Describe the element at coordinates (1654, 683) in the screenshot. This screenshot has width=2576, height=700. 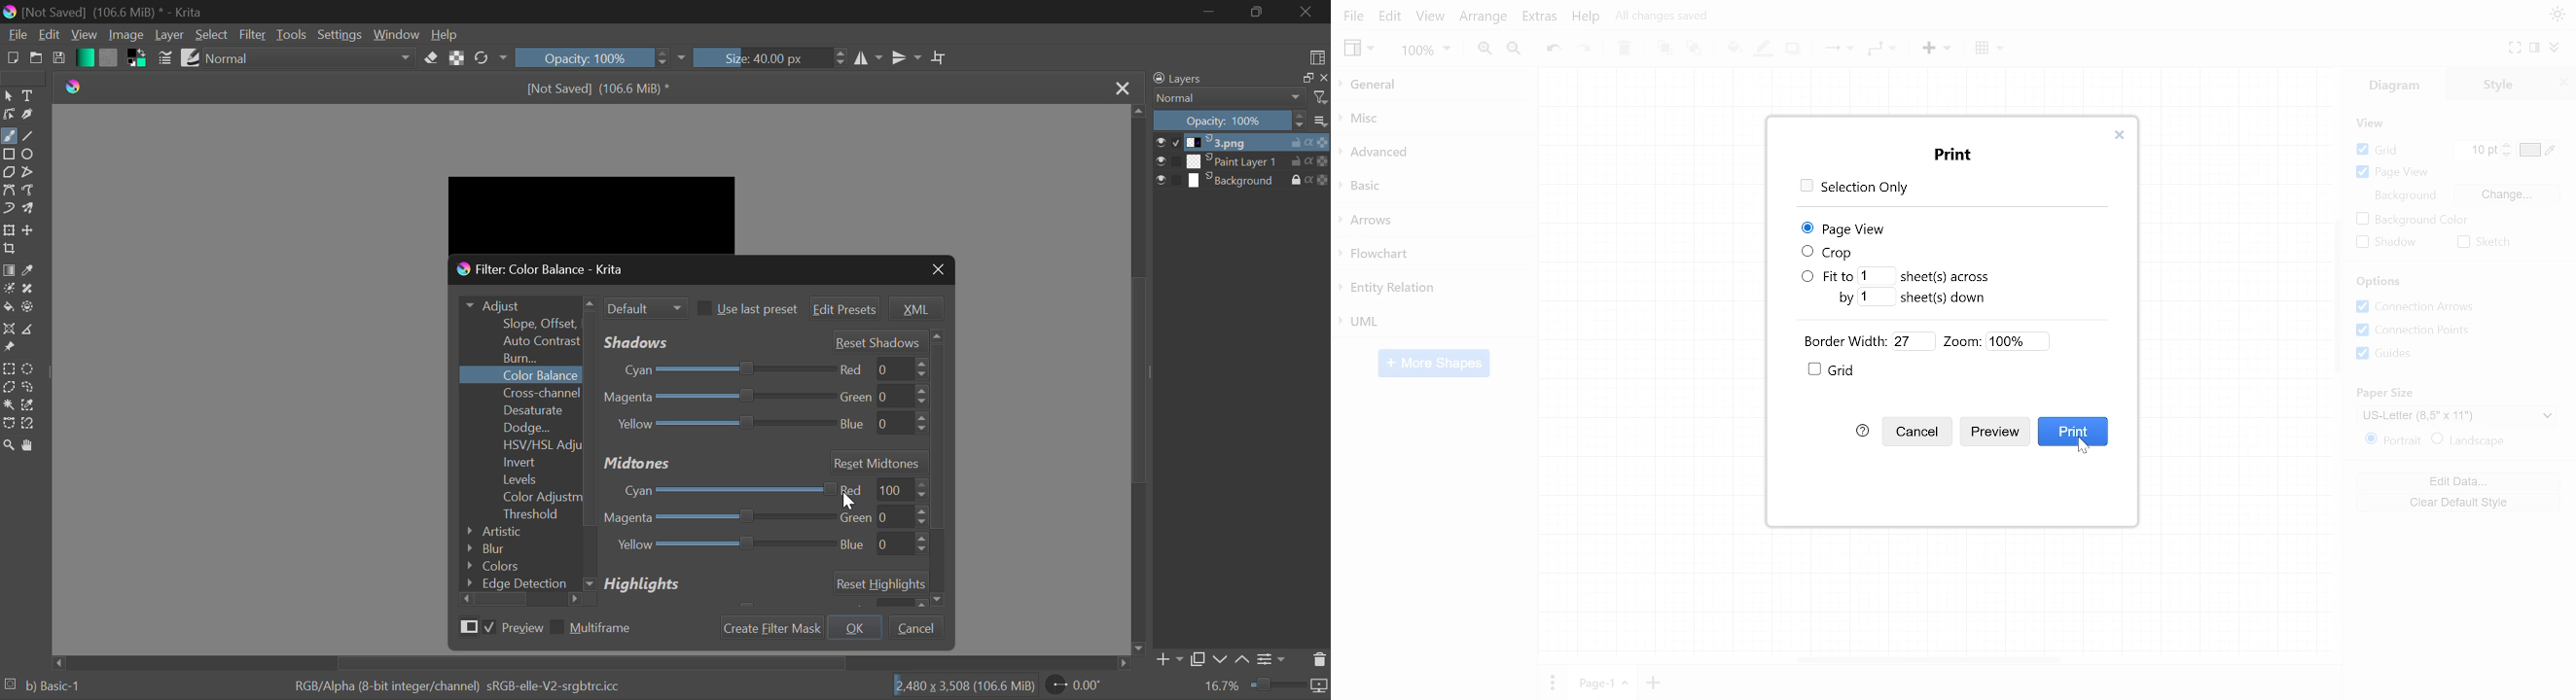
I see `Insert page` at that location.